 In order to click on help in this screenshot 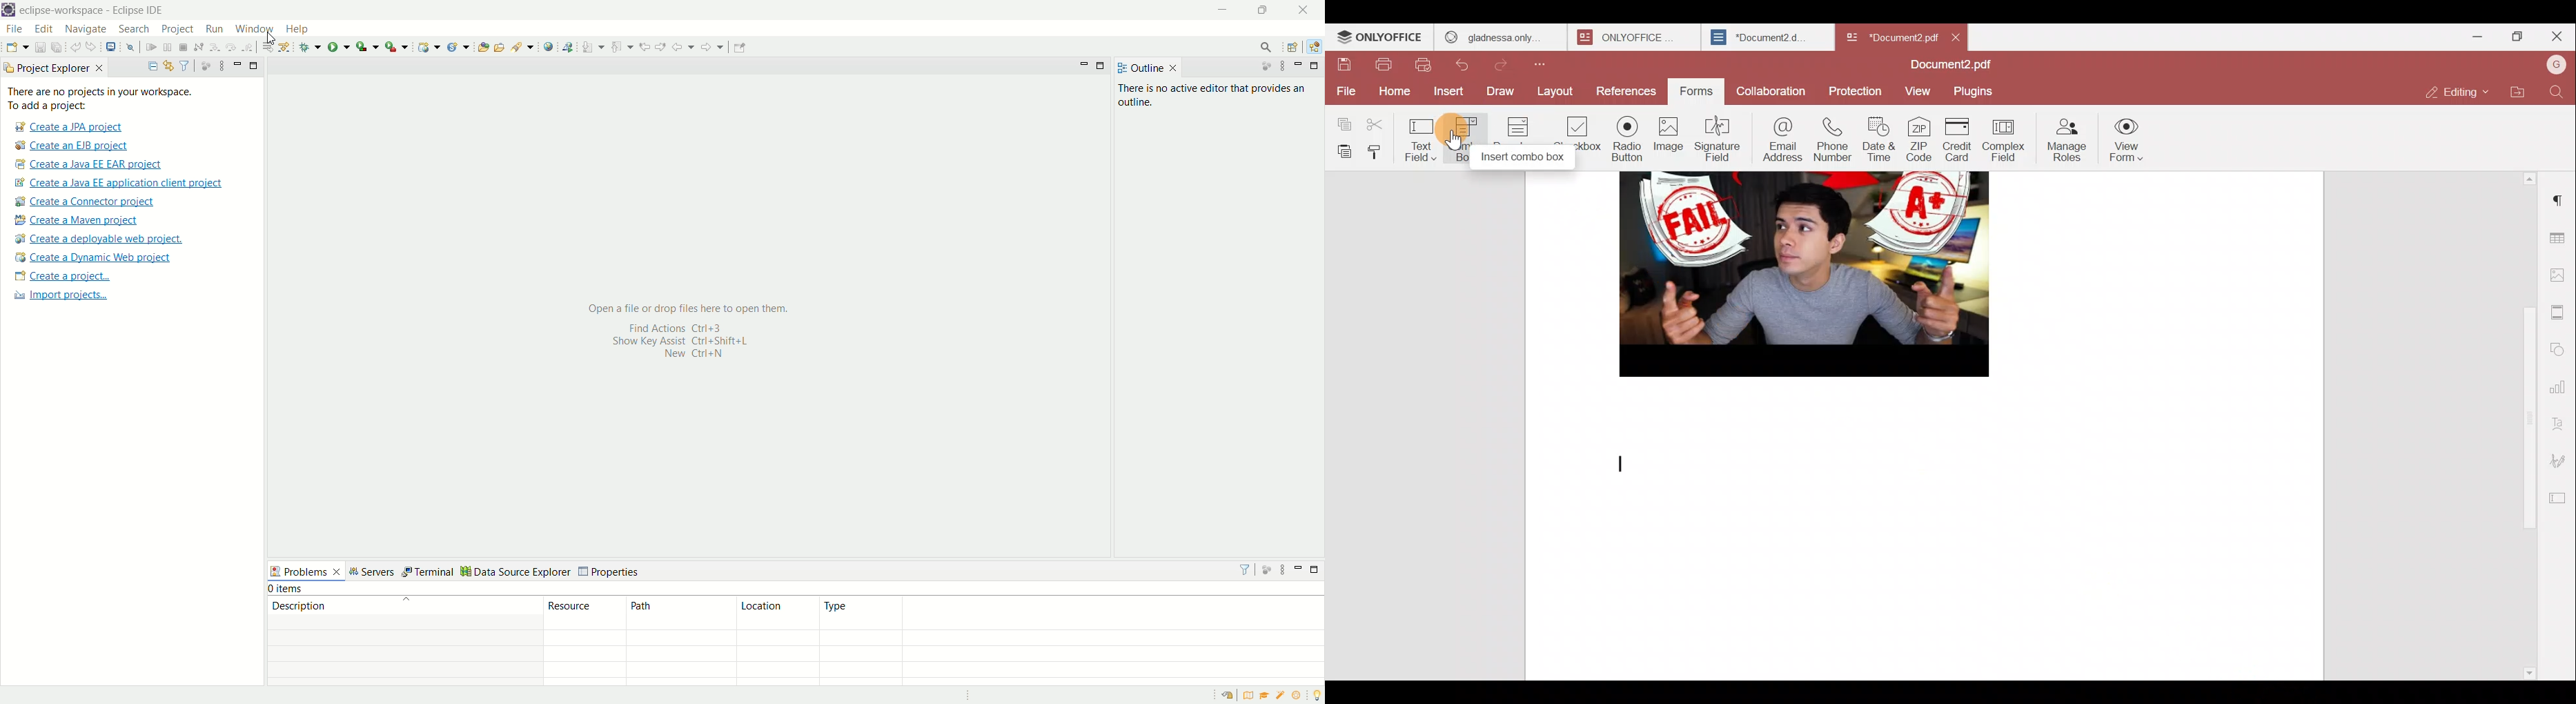, I will do `click(295, 29)`.